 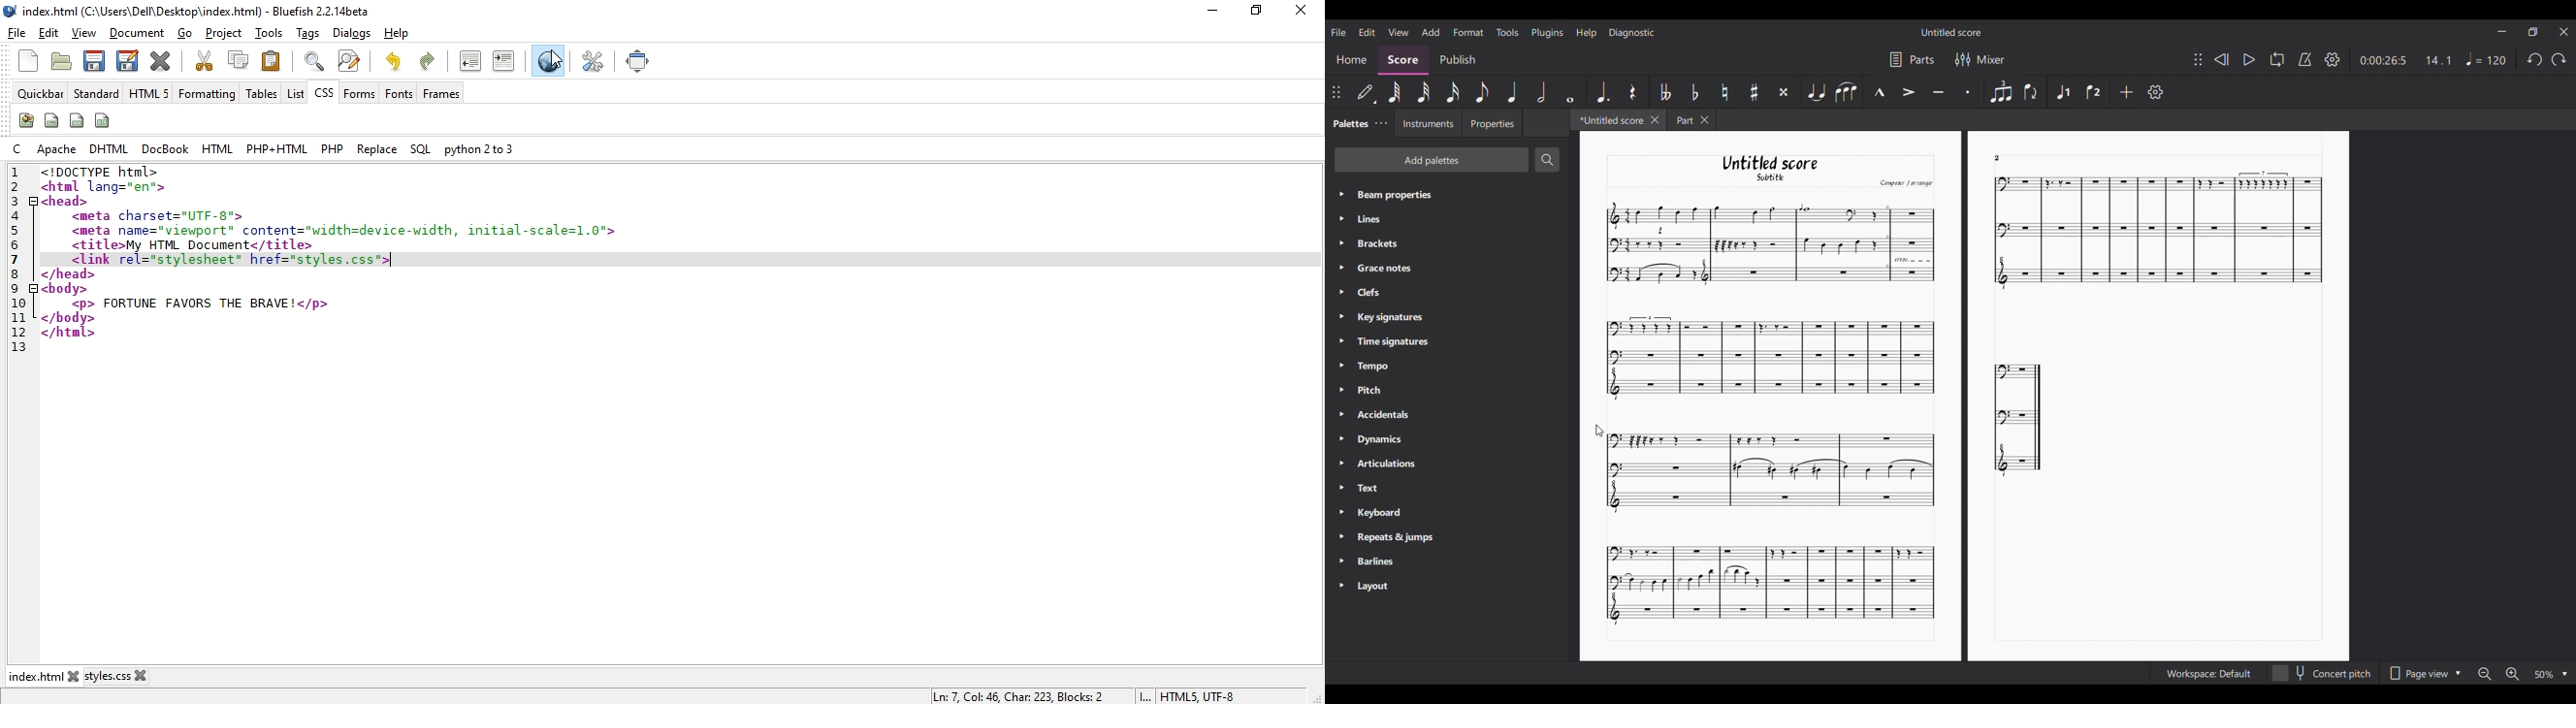 I want to click on </head>, so click(x=69, y=273).